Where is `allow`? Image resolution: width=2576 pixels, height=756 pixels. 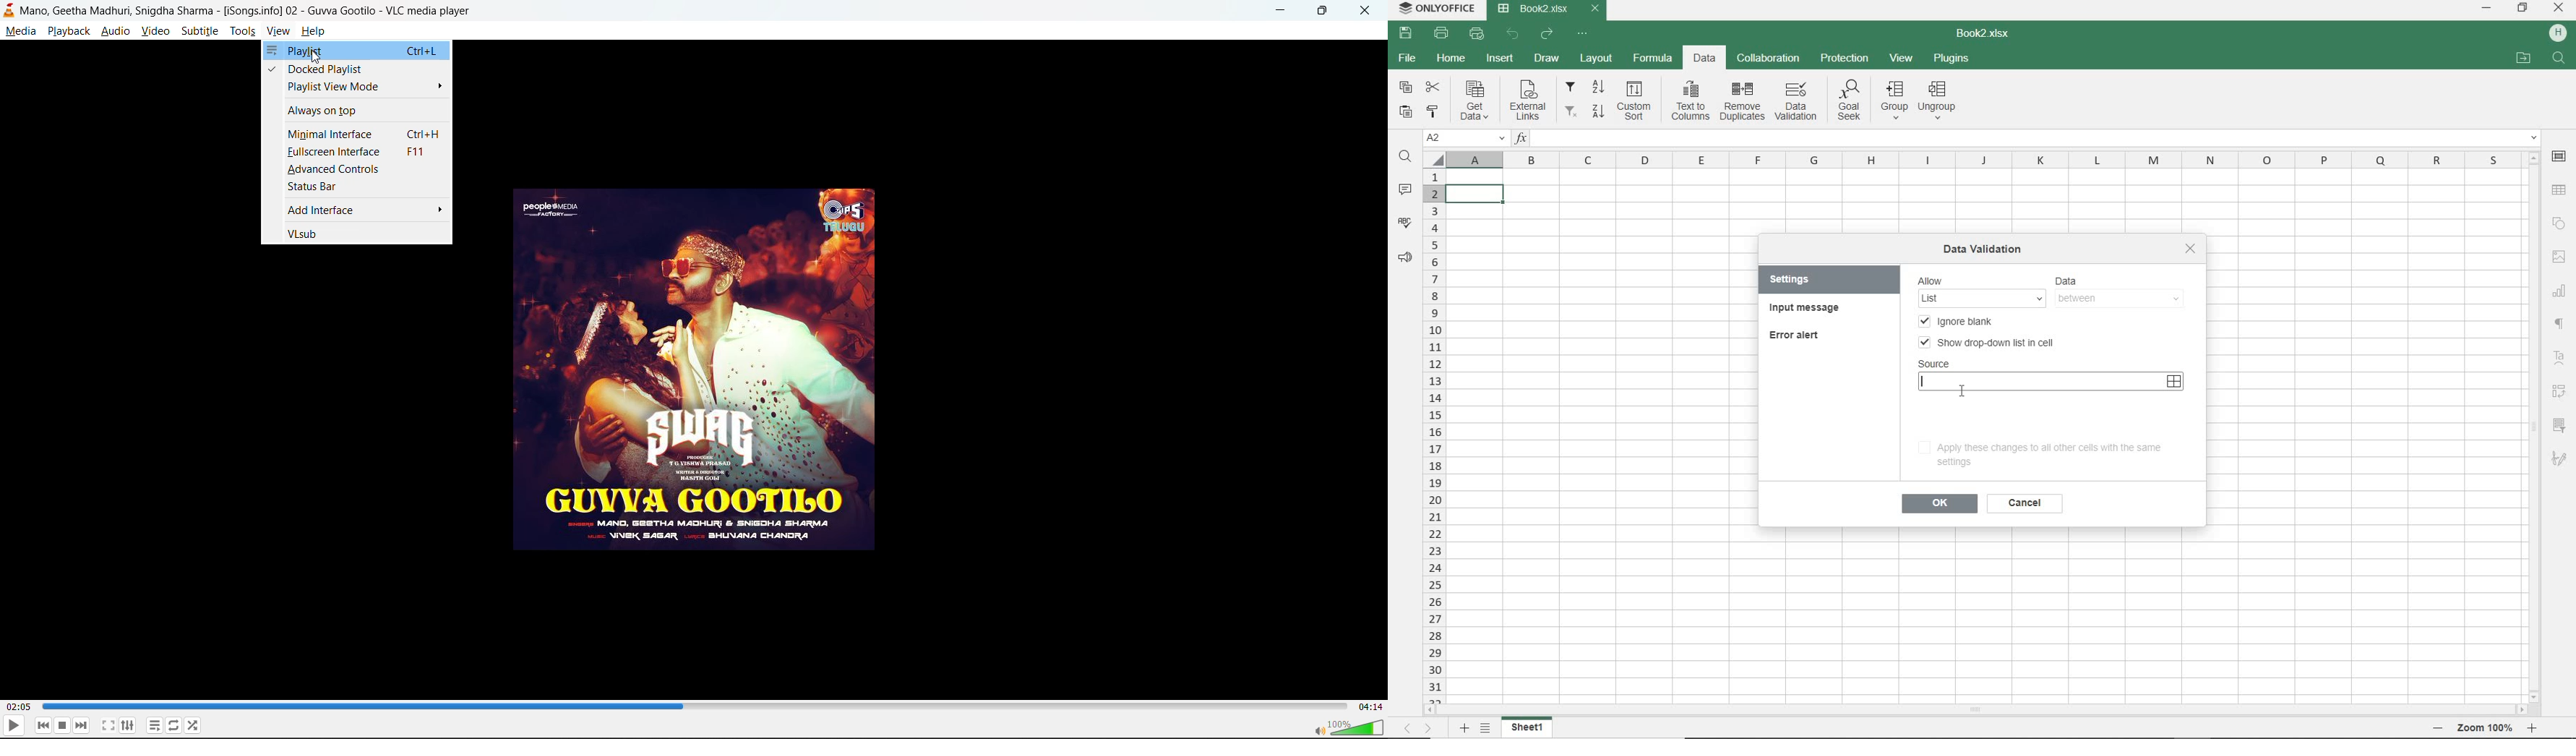 allow is located at coordinates (1935, 280).